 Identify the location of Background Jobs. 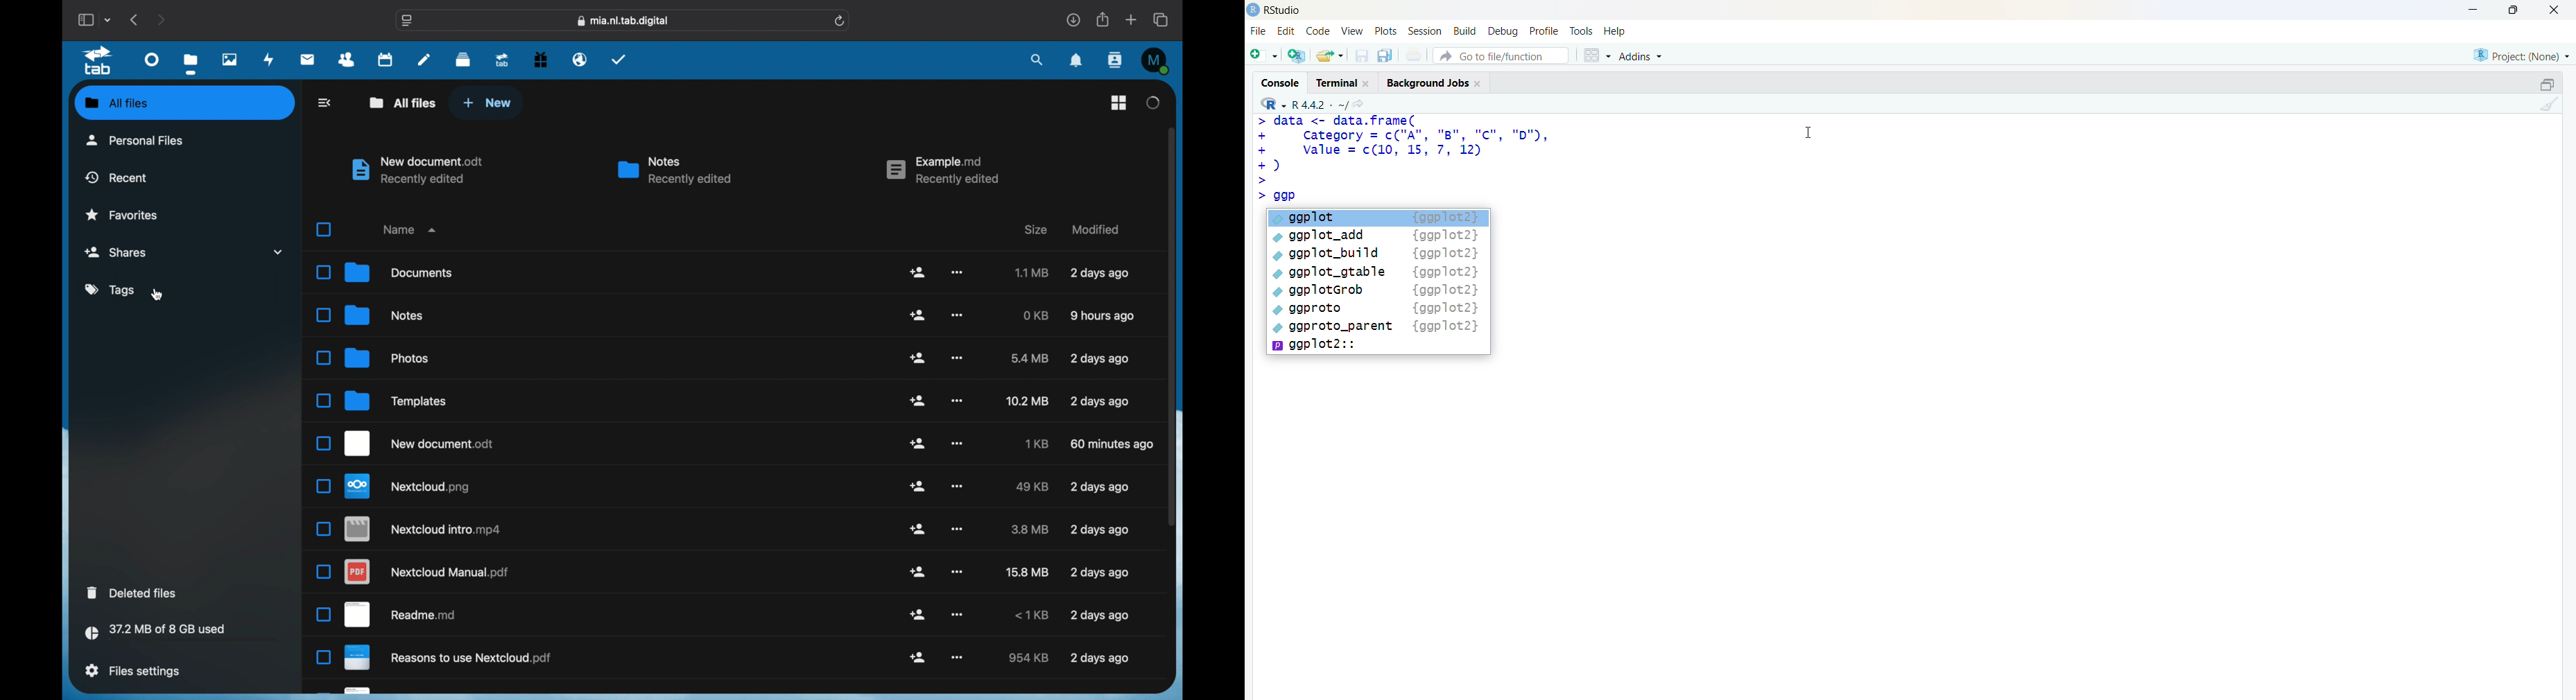
(1433, 80).